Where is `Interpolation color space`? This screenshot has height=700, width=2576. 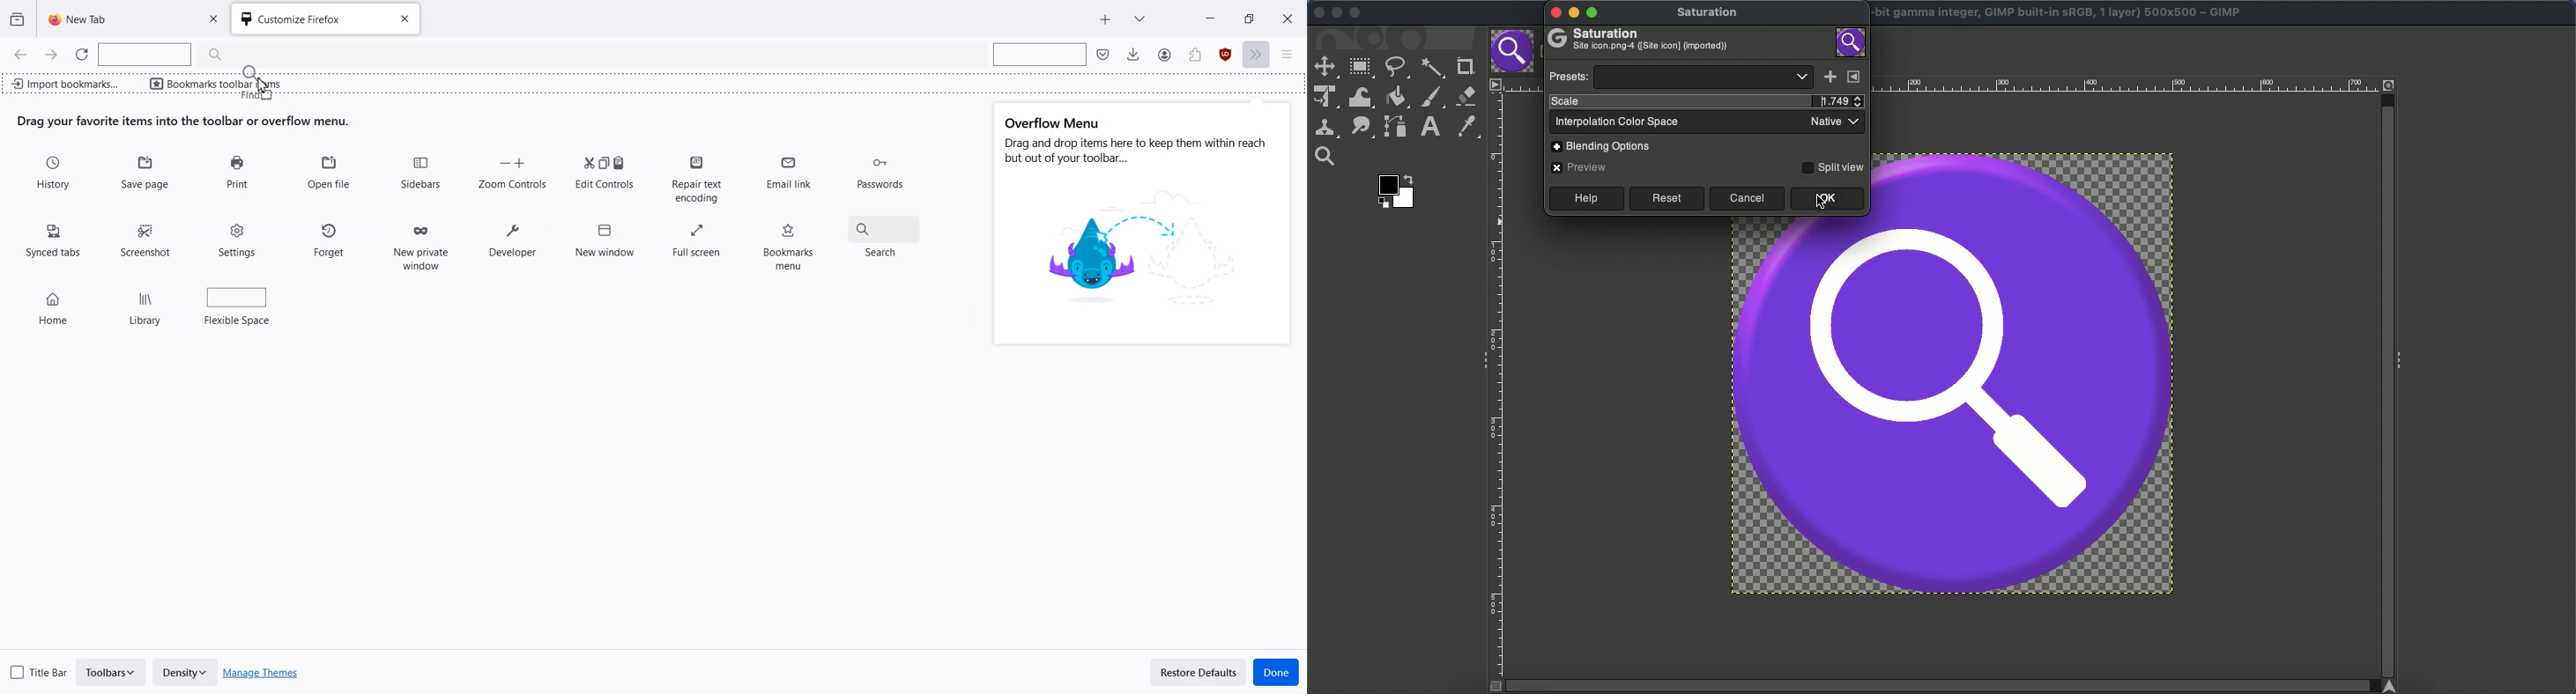
Interpolation color space is located at coordinates (1705, 122).